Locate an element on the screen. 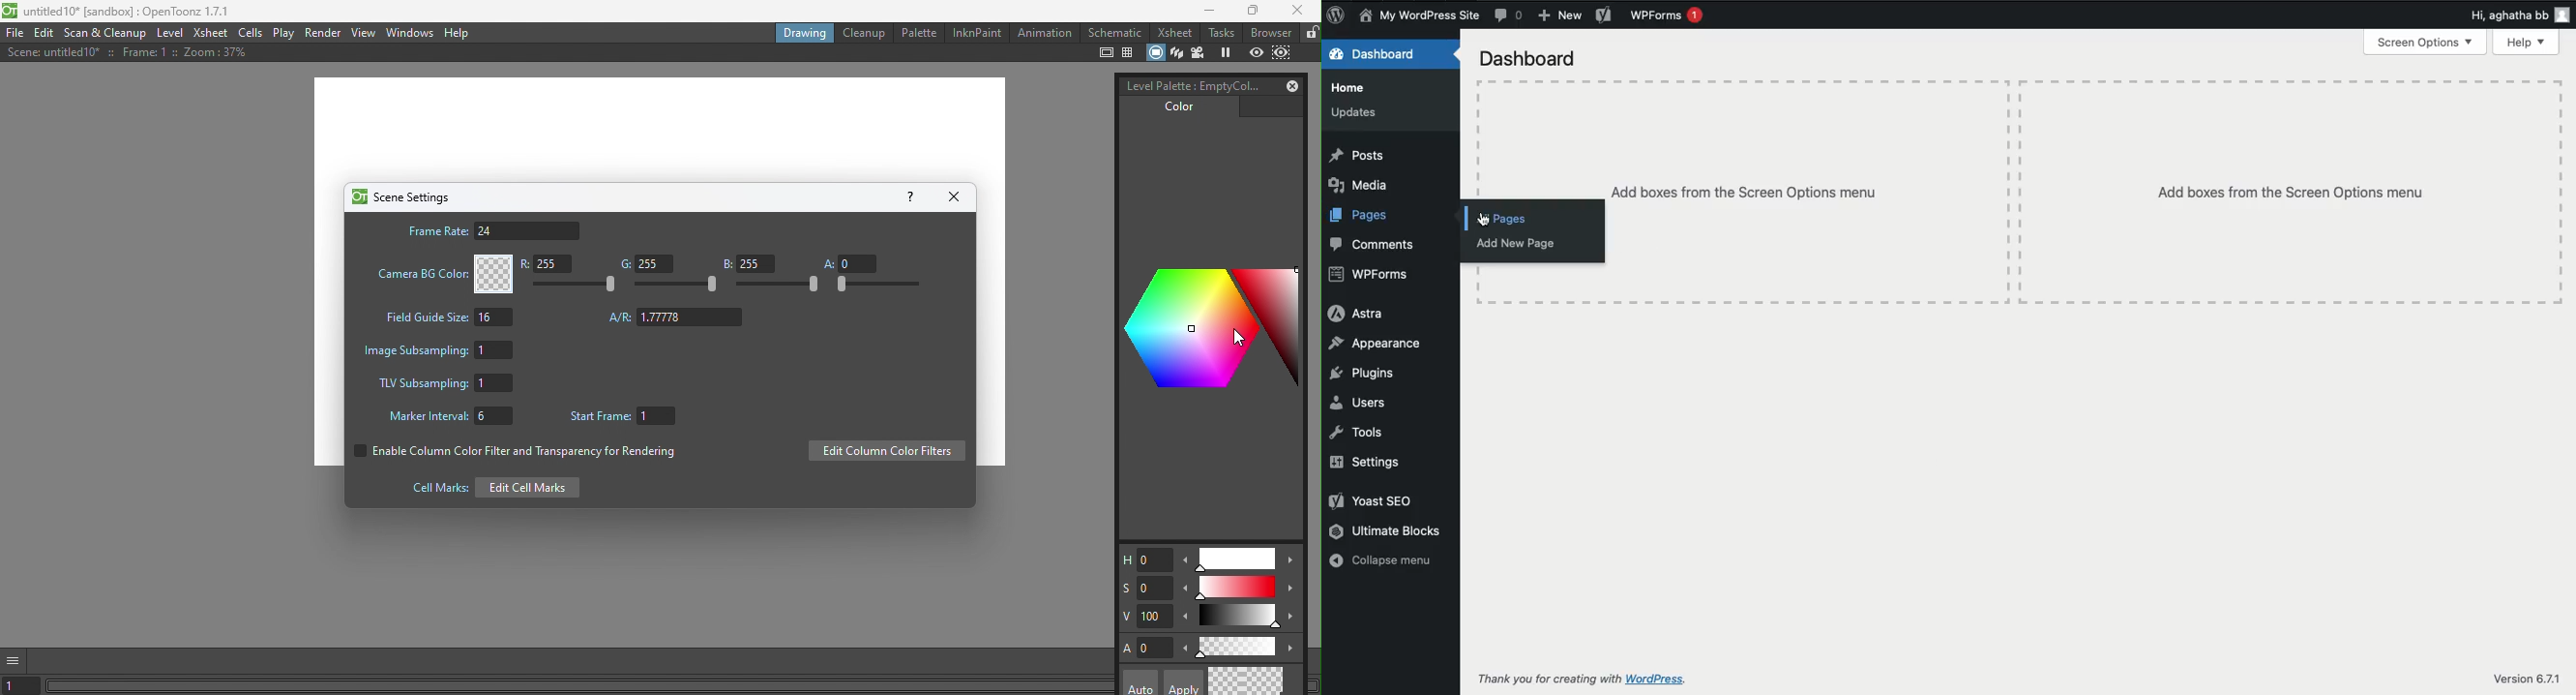 The image size is (2576, 700). Users is located at coordinates (1356, 403).